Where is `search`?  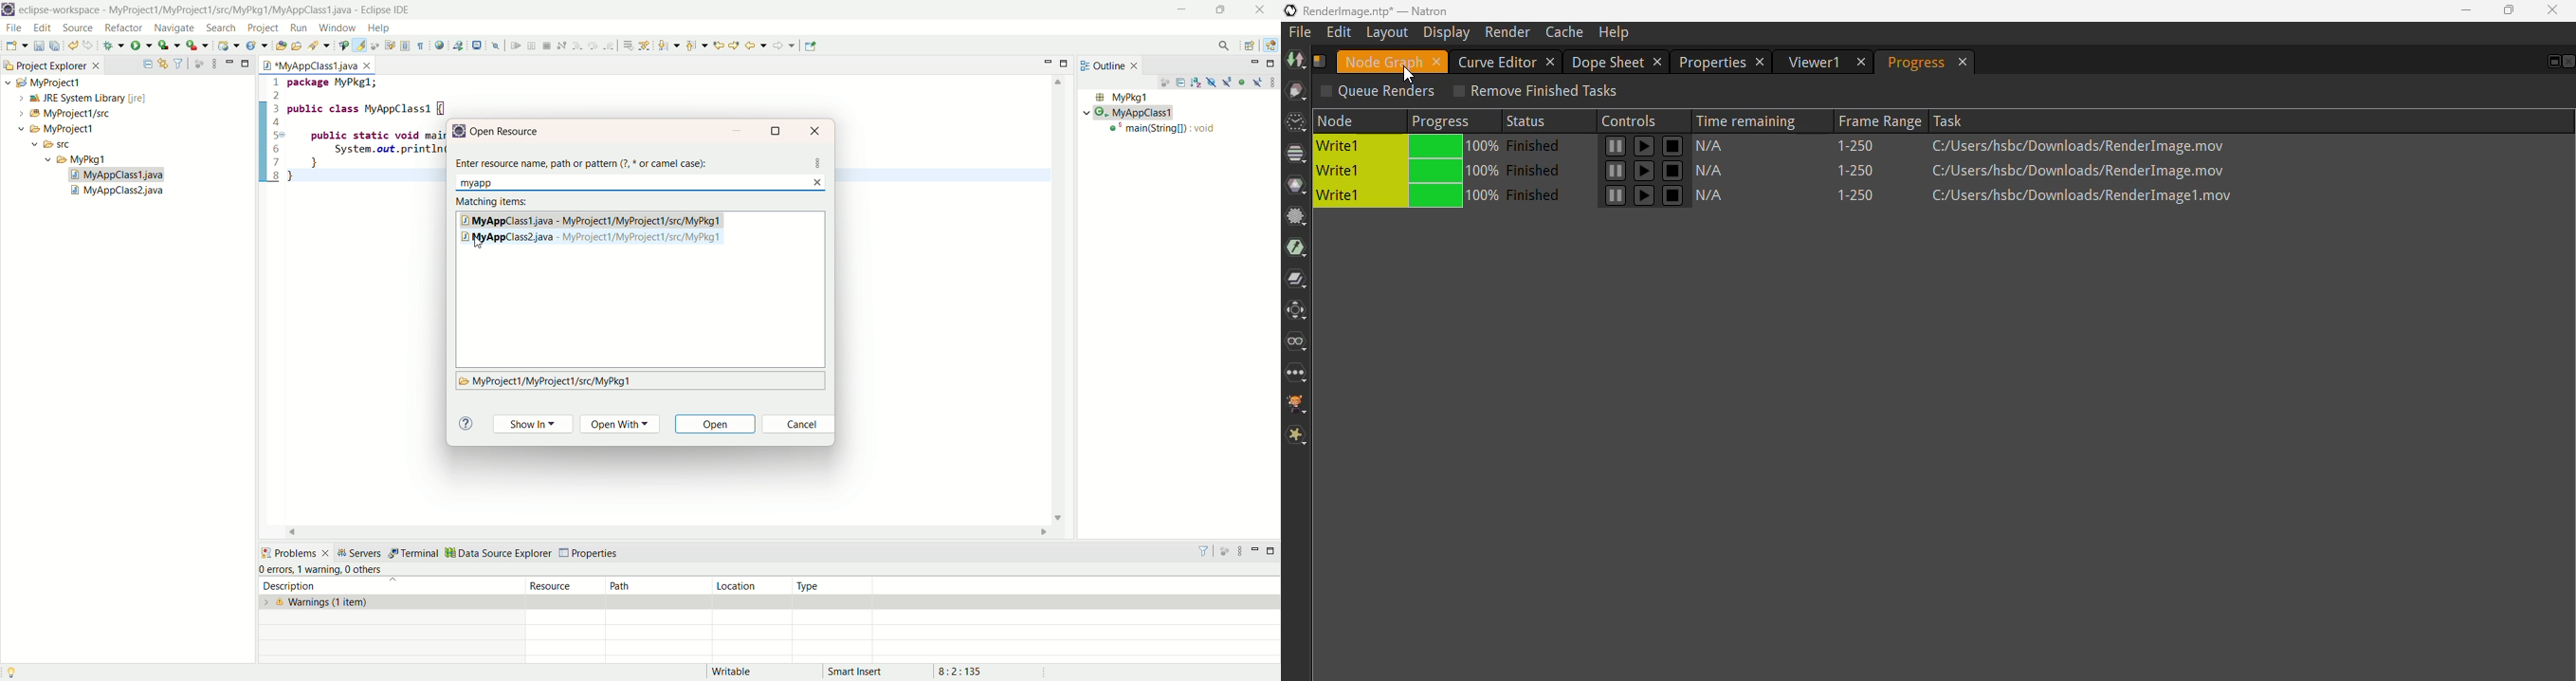
search is located at coordinates (317, 45).